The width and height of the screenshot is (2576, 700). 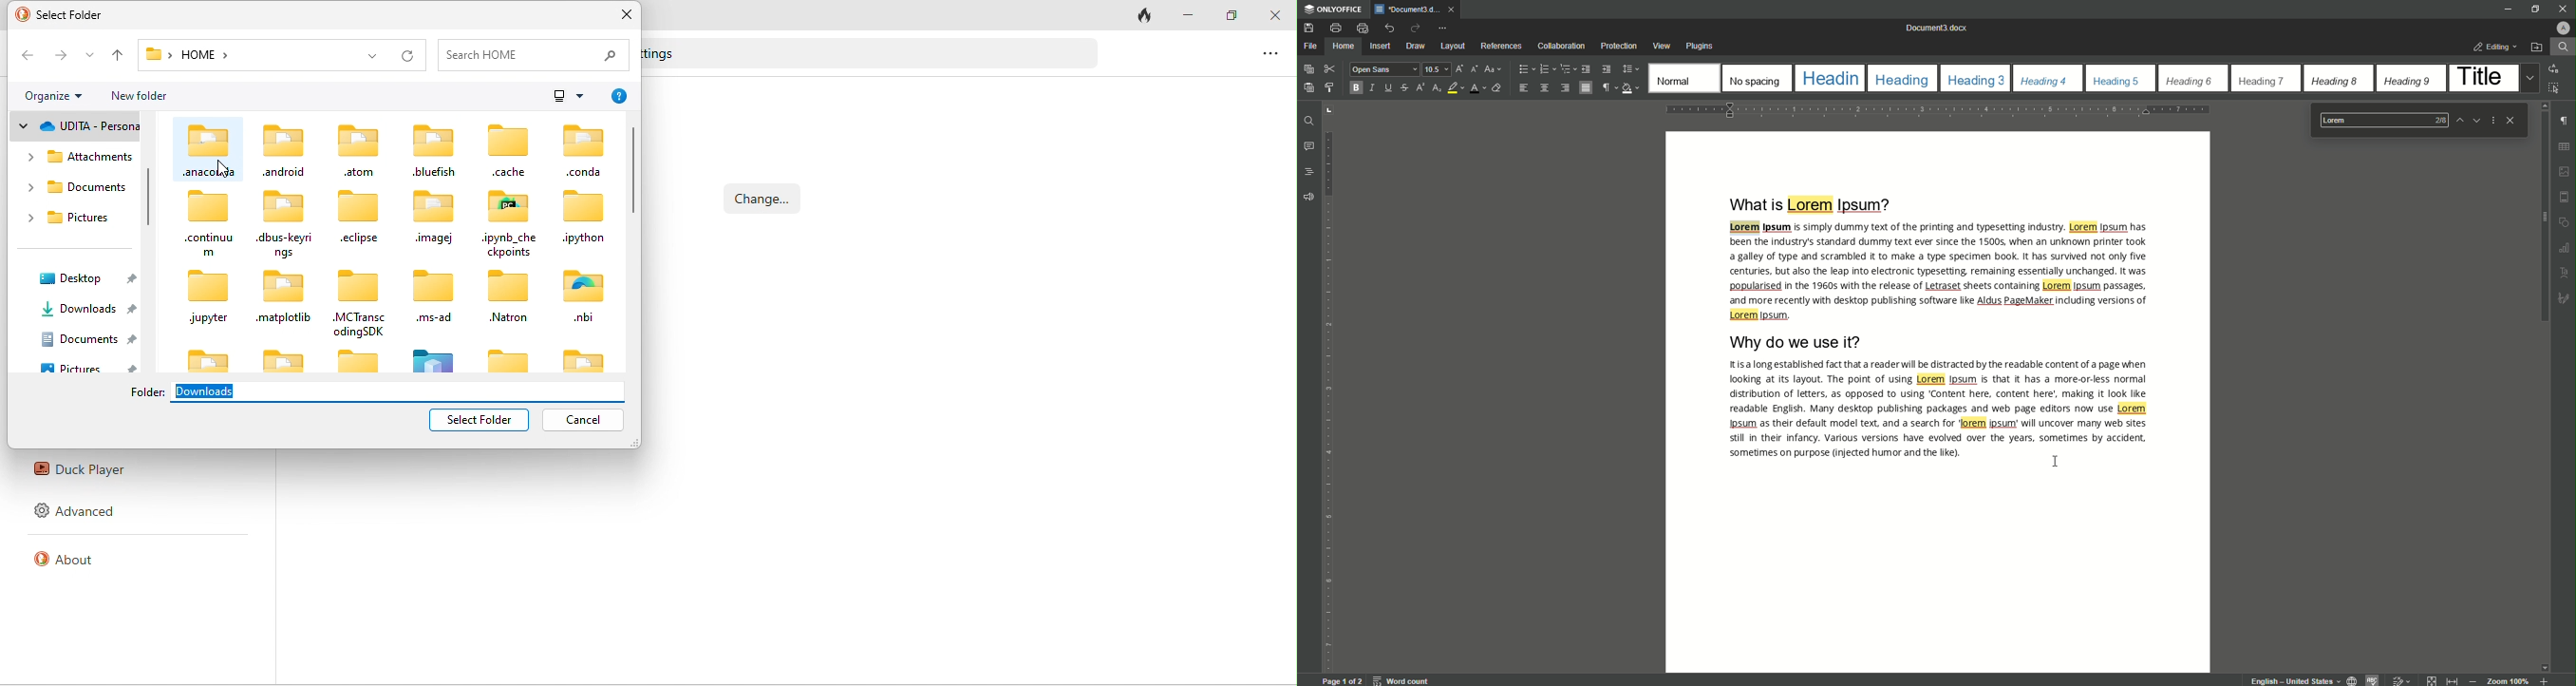 What do you see at coordinates (1496, 87) in the screenshot?
I see `Clear Style` at bounding box center [1496, 87].